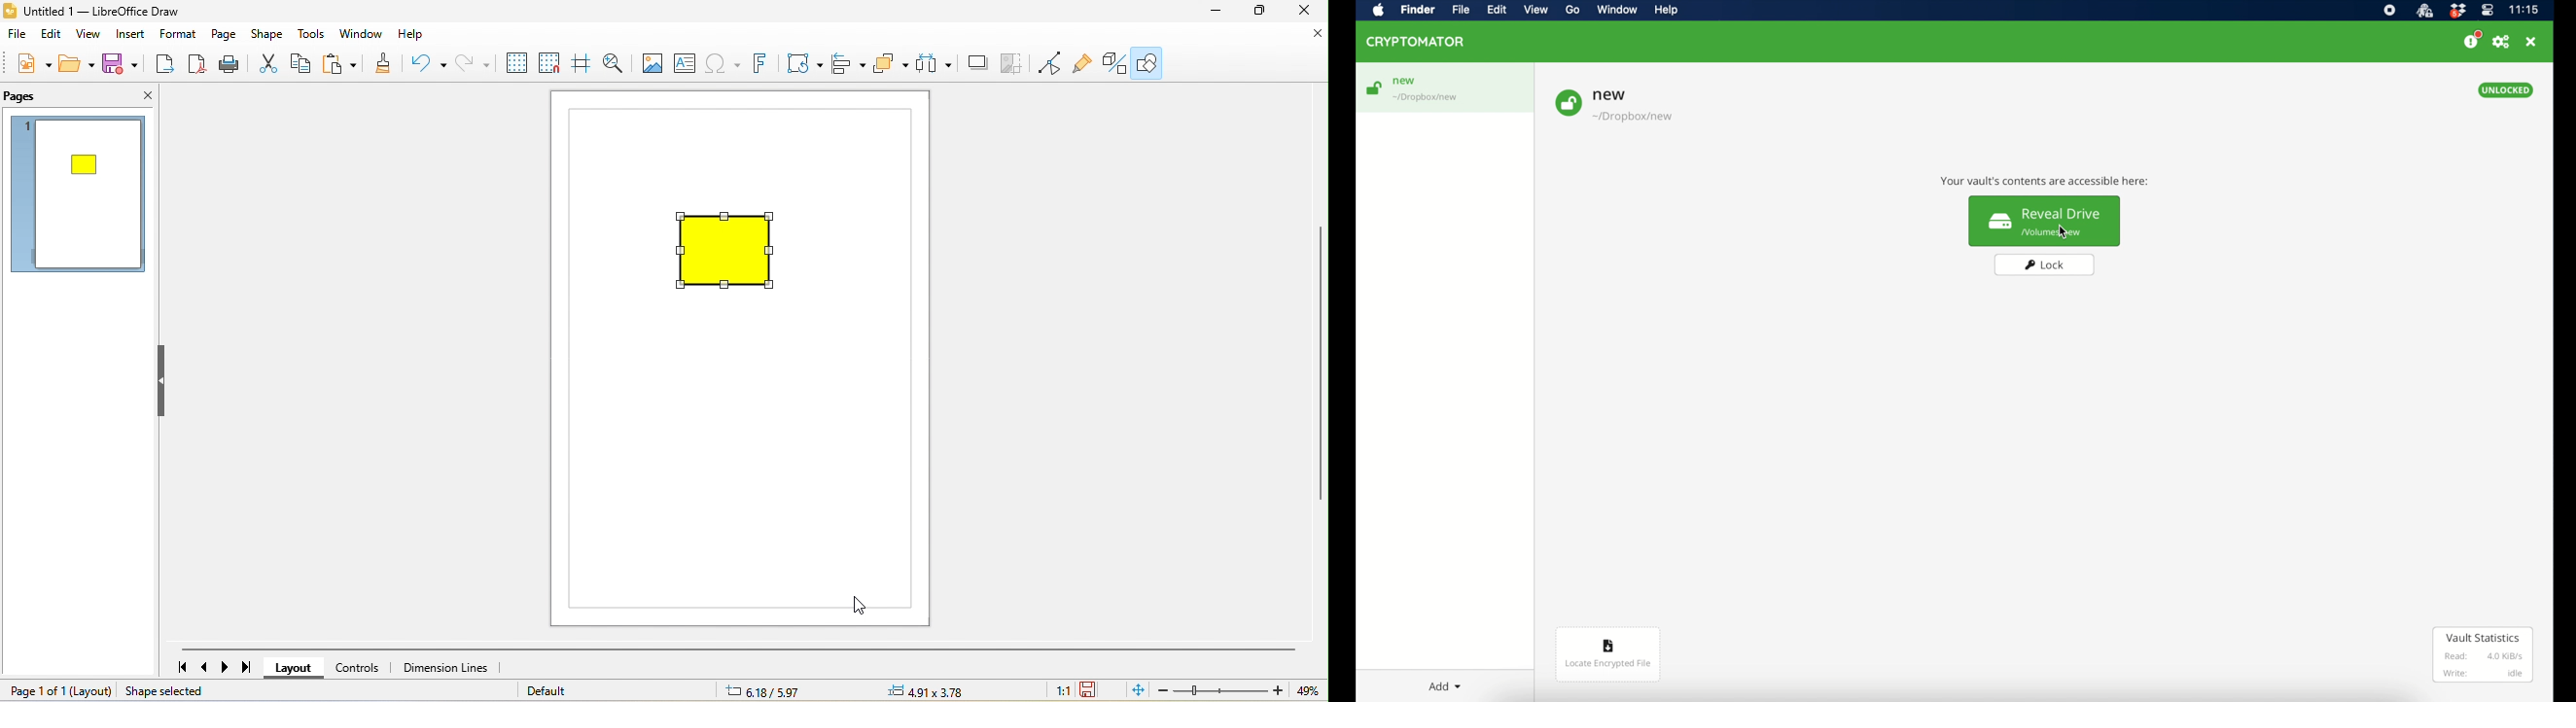 The width and height of the screenshot is (2576, 728). I want to click on copy, so click(304, 65).